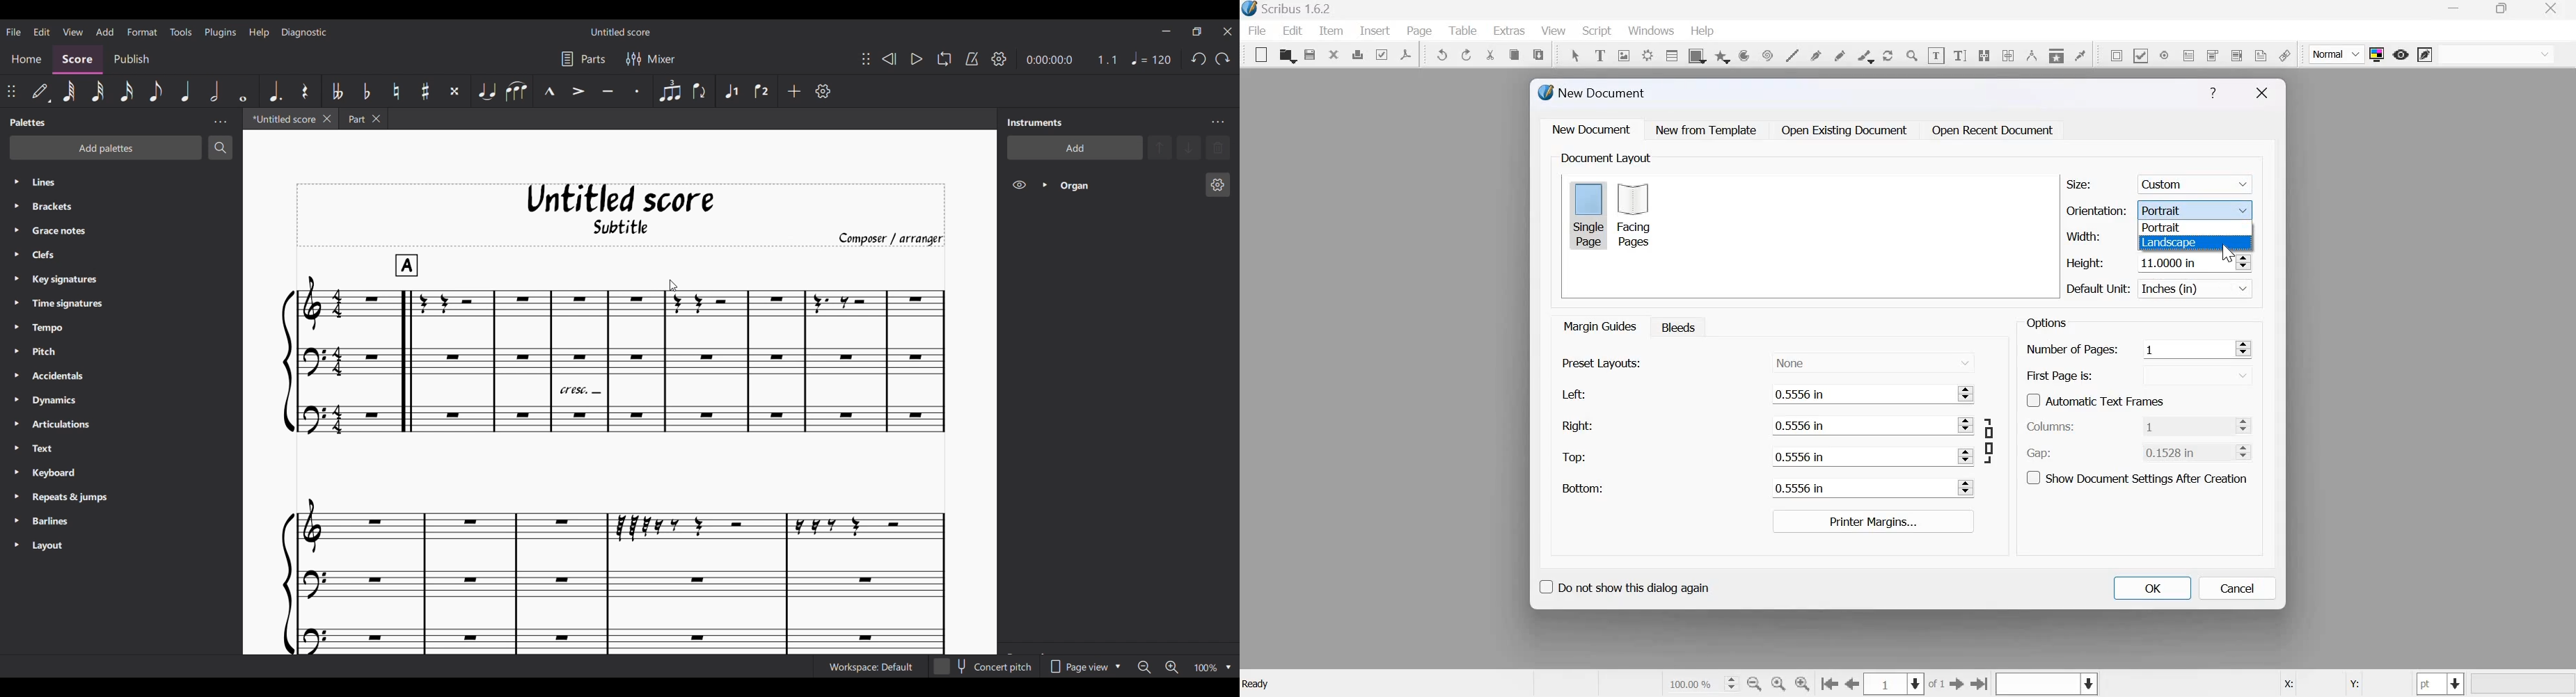 This screenshot has width=2576, height=700. Describe the element at coordinates (1966, 425) in the screenshot. I see `Increase and Decrease` at that location.